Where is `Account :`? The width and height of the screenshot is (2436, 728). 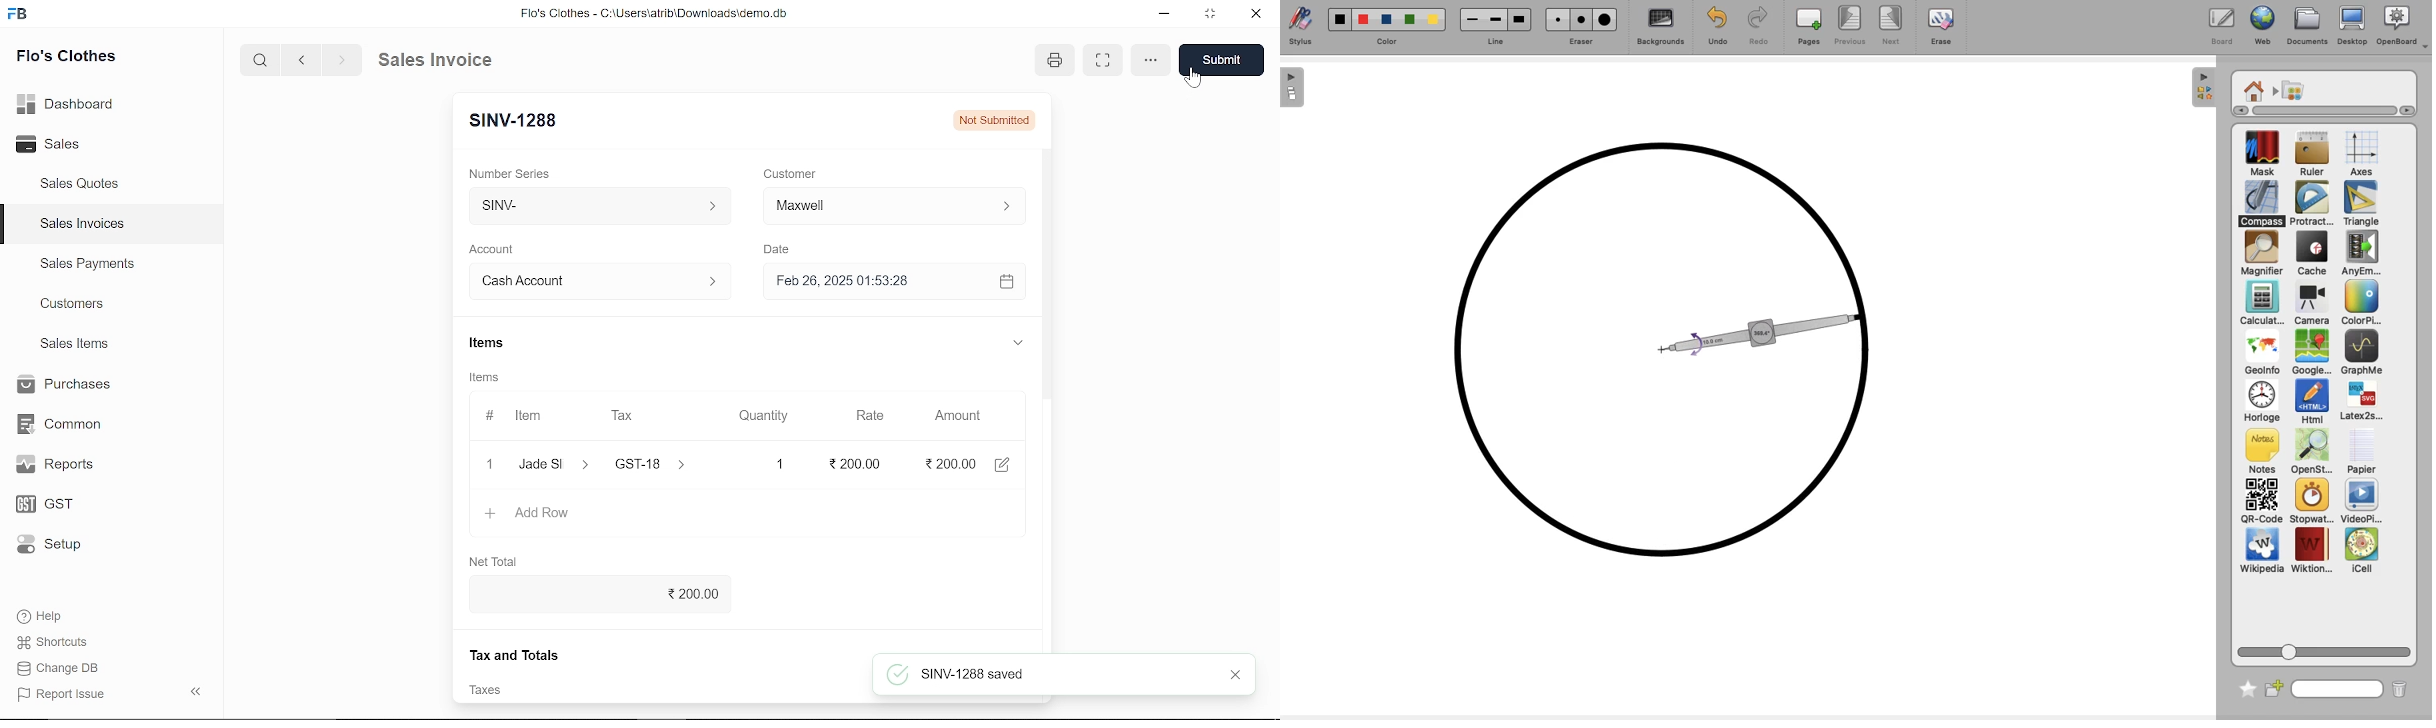
Account : is located at coordinates (598, 280).